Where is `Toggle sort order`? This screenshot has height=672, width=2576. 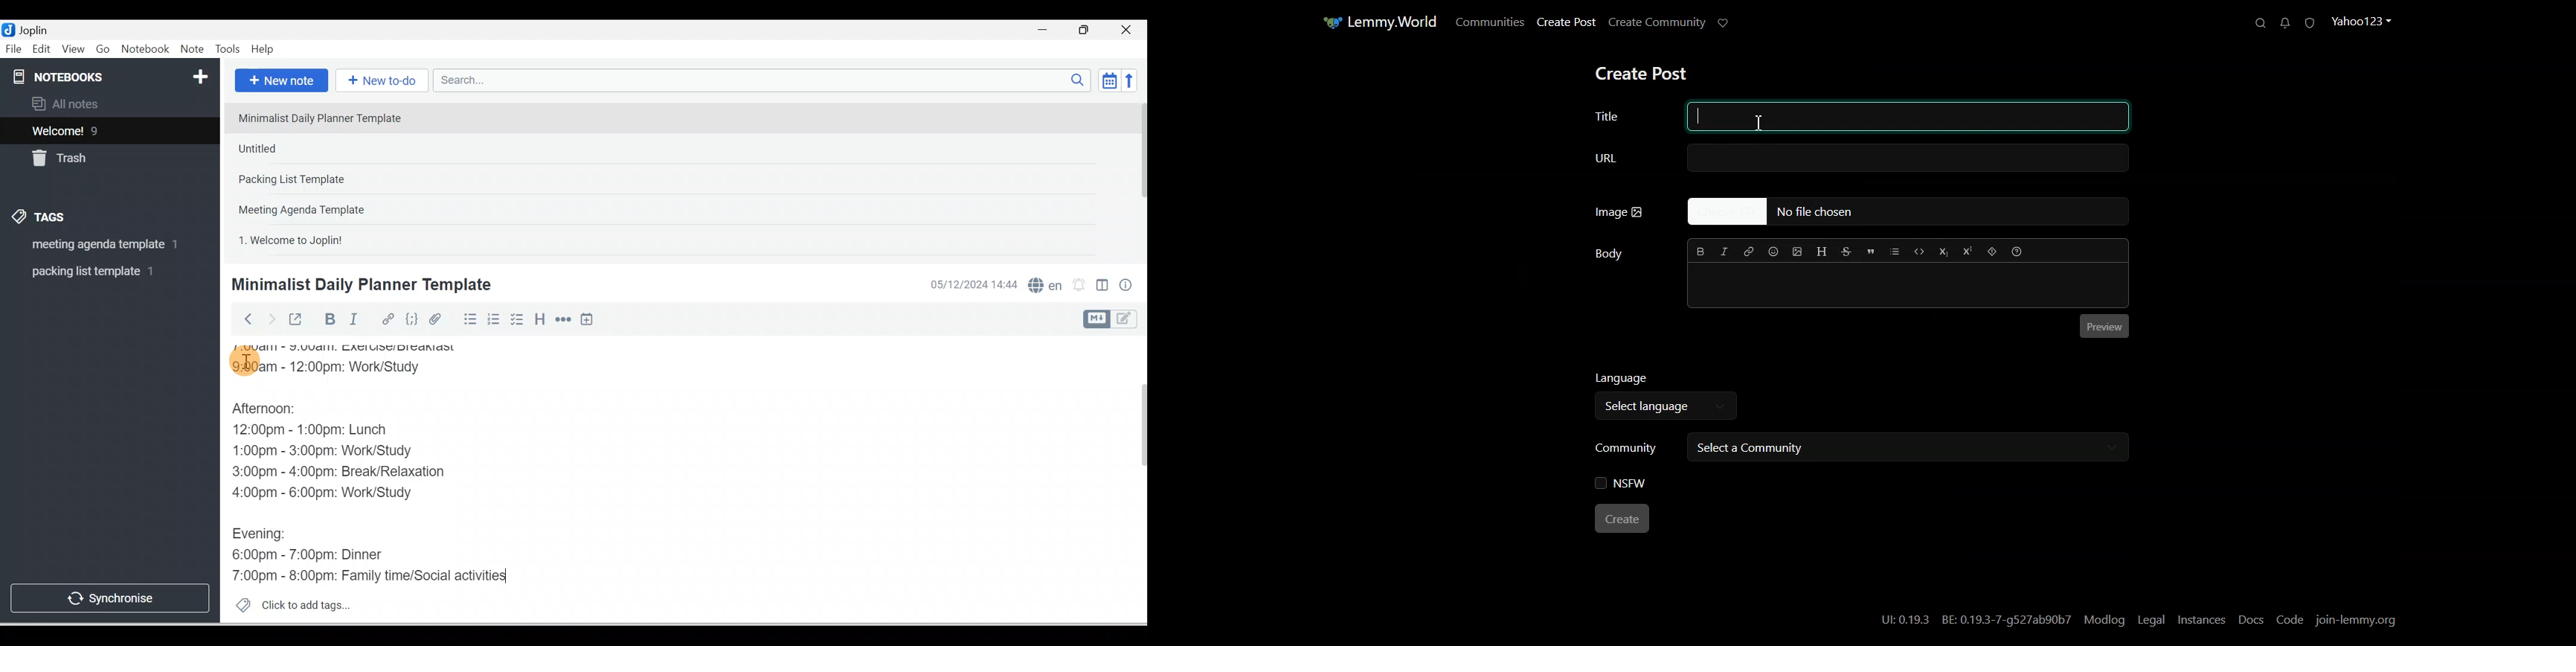
Toggle sort order is located at coordinates (1109, 80).